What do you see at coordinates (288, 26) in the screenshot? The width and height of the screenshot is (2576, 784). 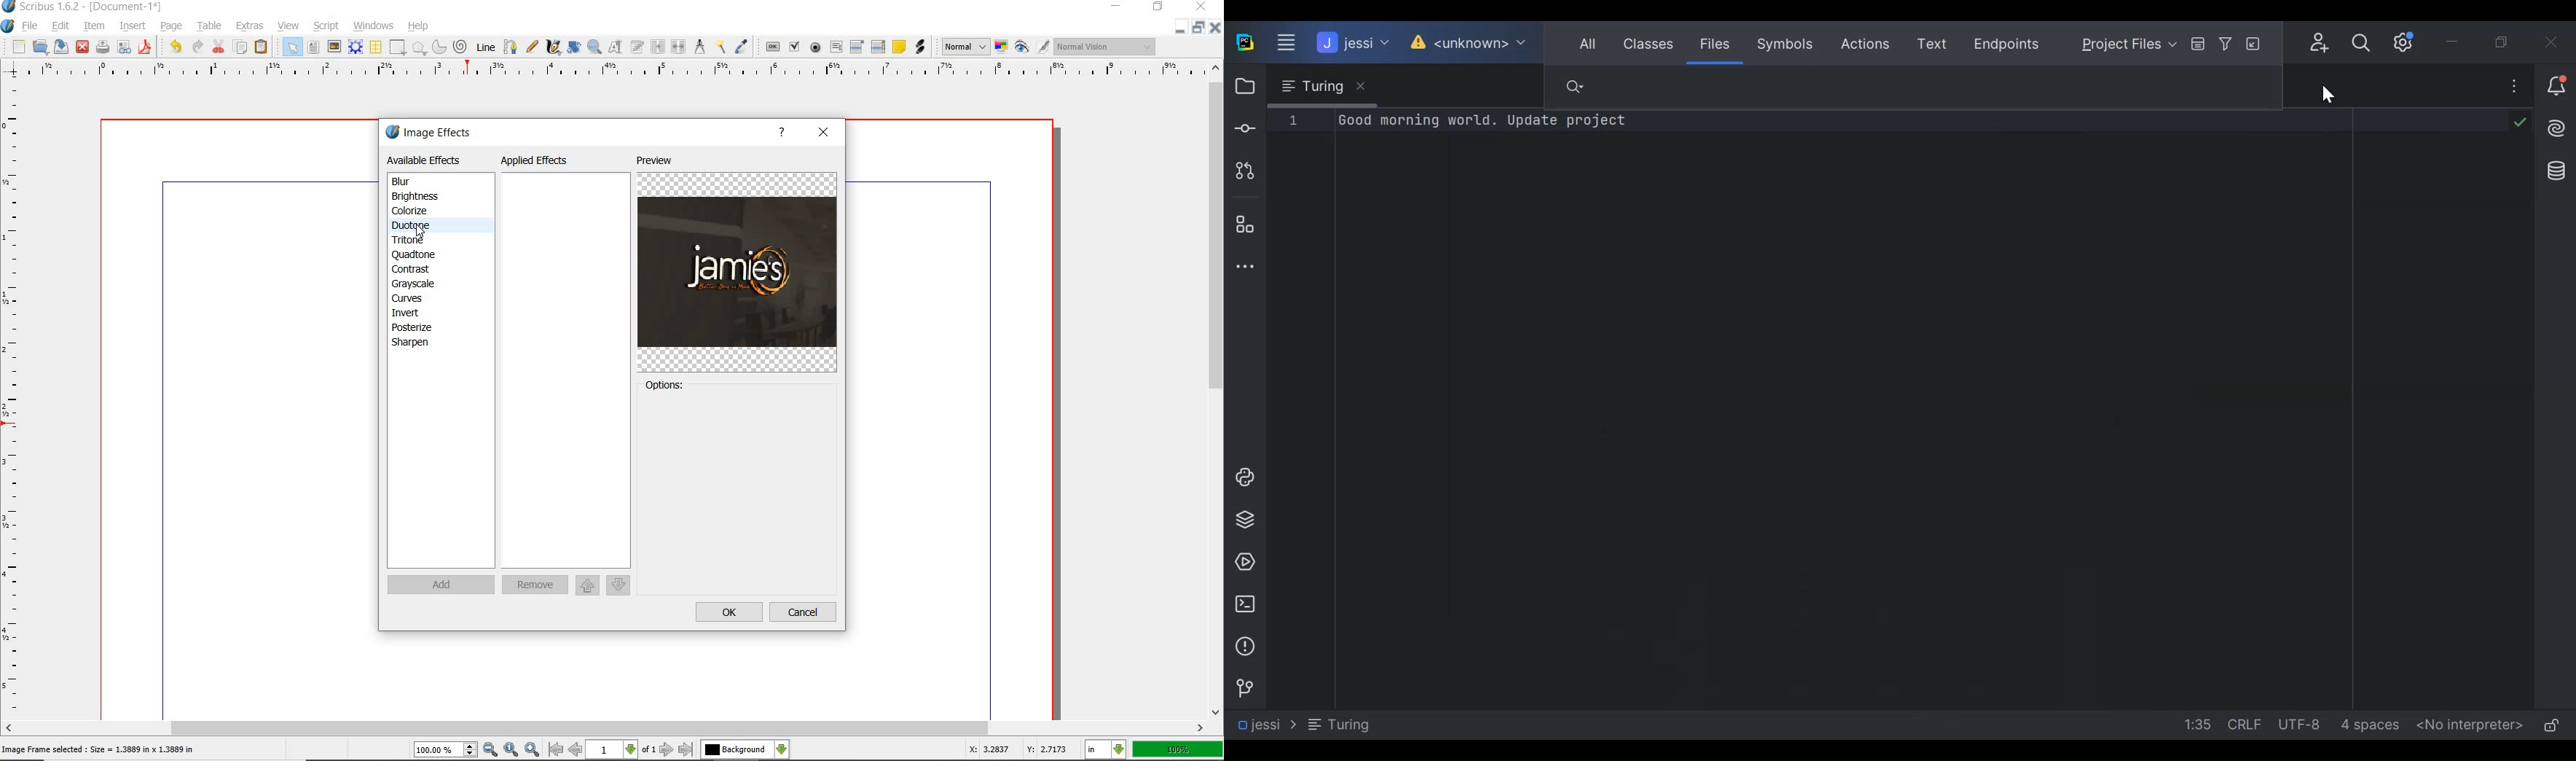 I see `view` at bounding box center [288, 26].